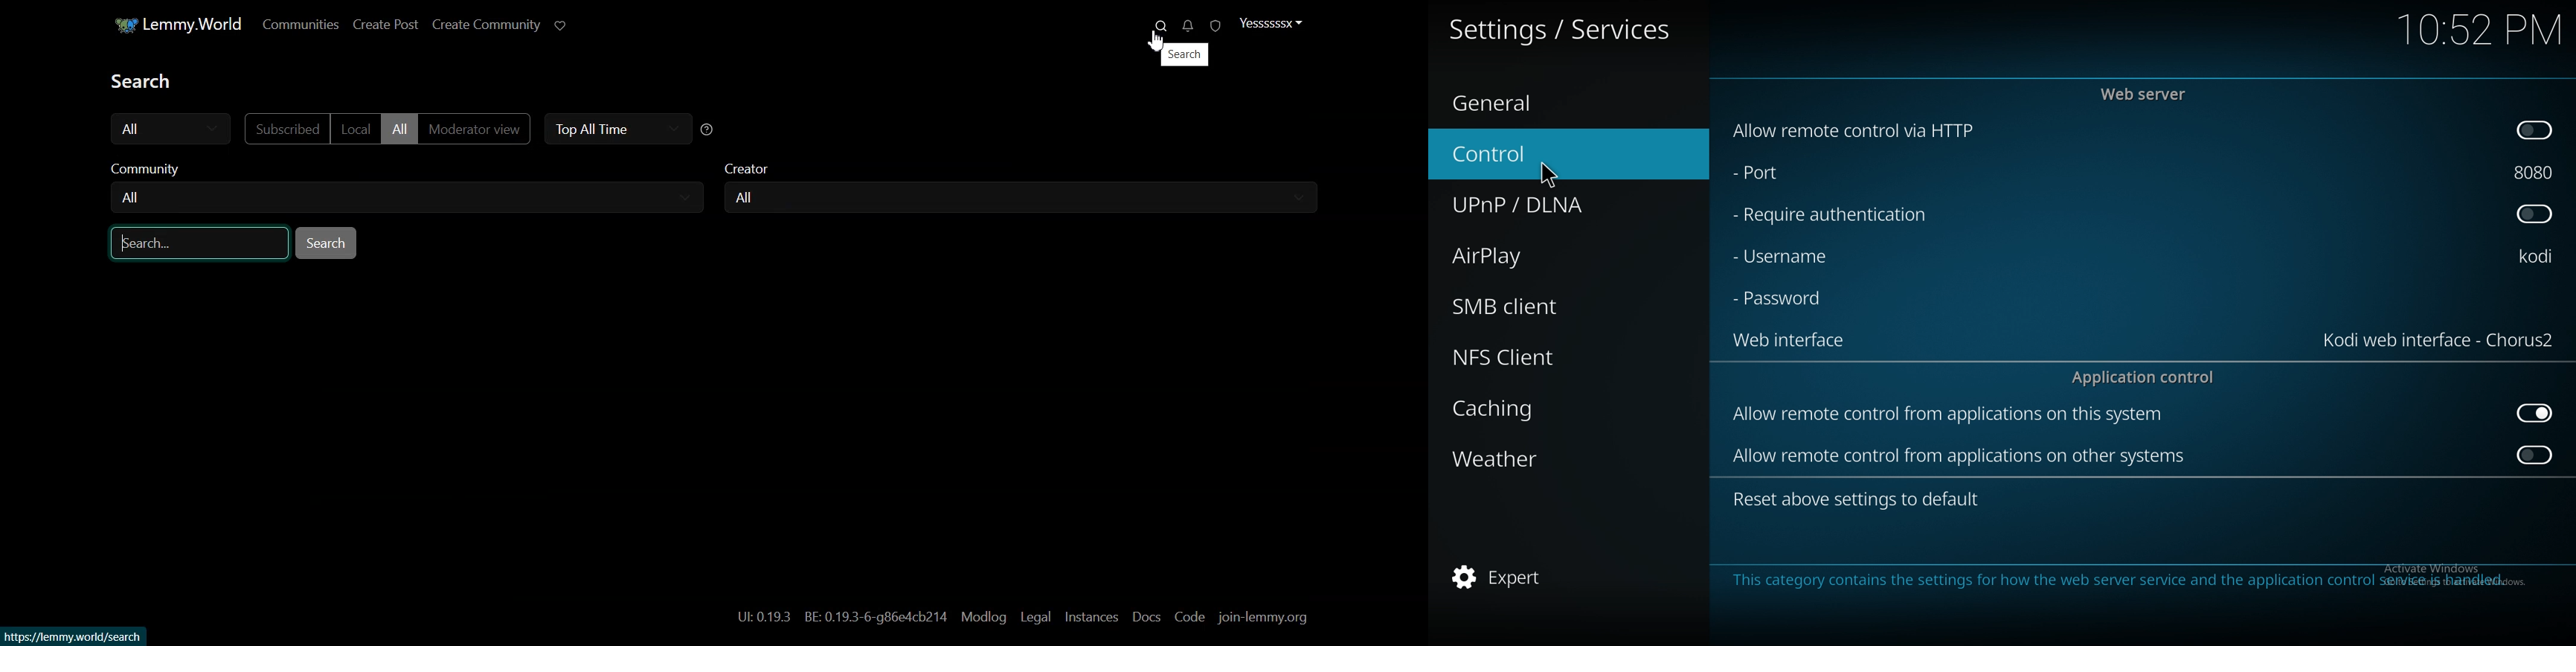 Image resolution: width=2576 pixels, height=672 pixels. What do you see at coordinates (2125, 581) in the screenshot?
I see `info` at bounding box center [2125, 581].